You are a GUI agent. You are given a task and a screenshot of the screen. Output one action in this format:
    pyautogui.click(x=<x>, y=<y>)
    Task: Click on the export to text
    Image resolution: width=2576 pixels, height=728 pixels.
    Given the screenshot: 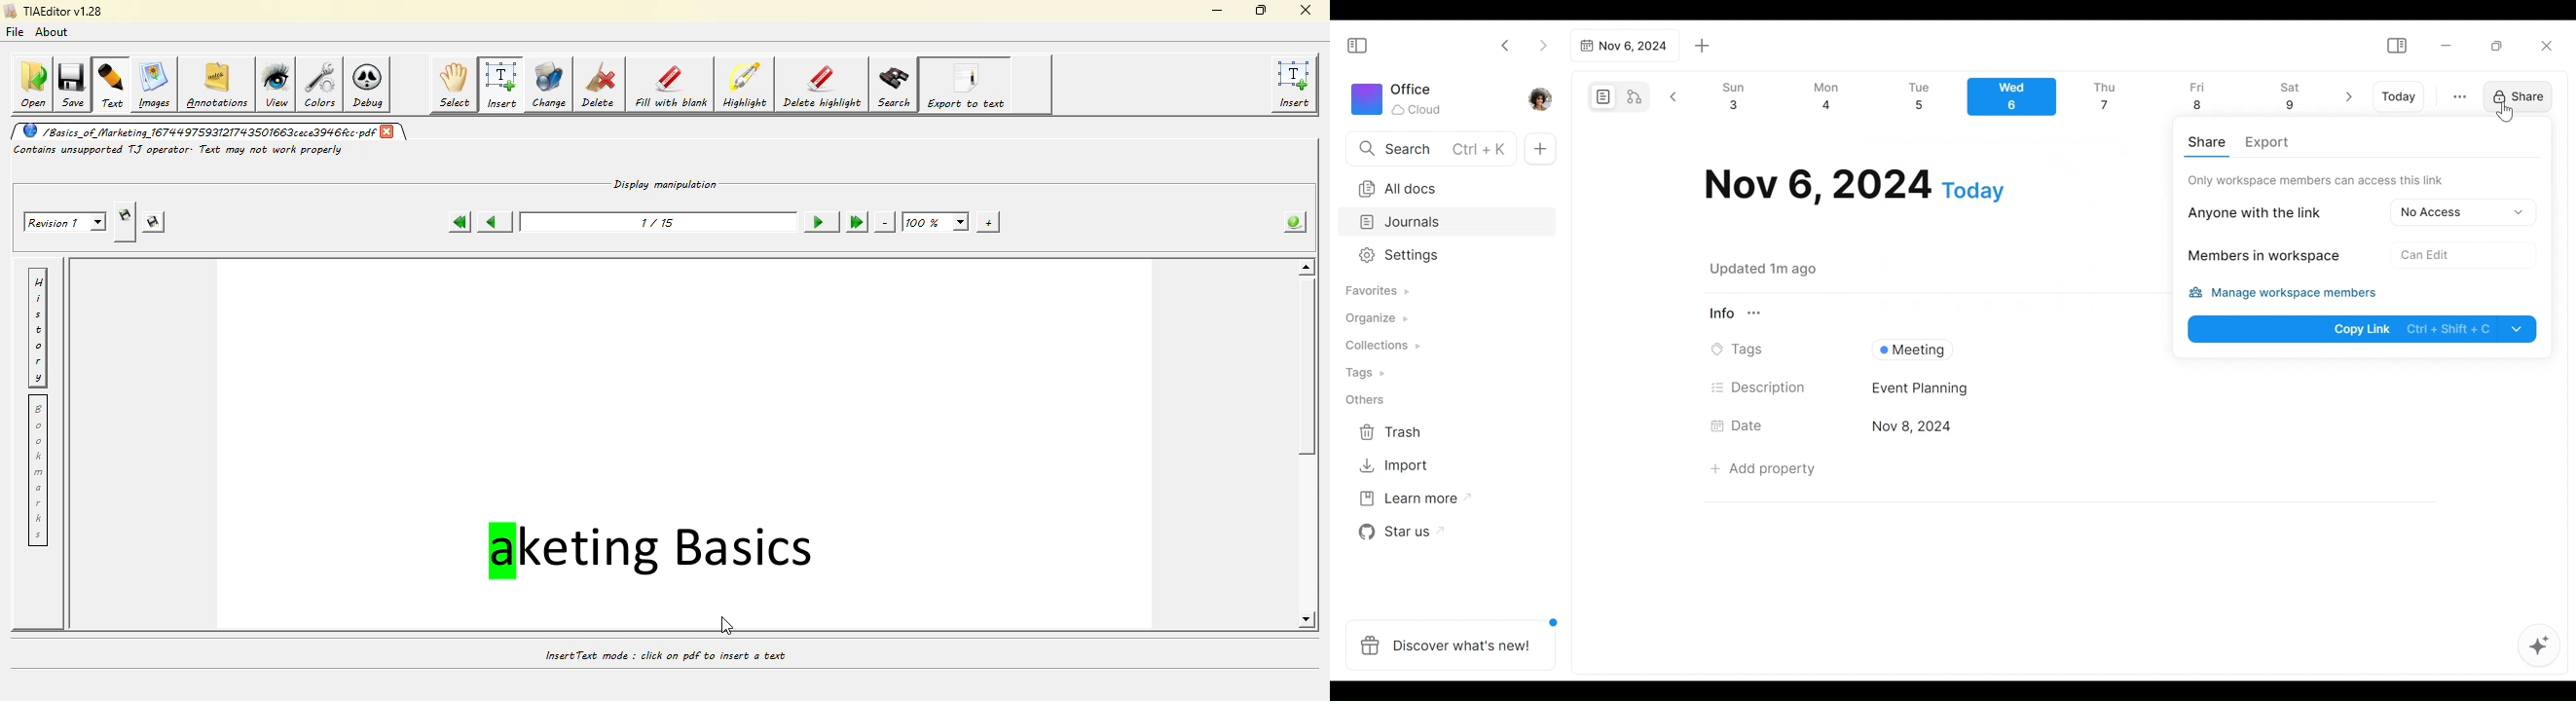 What is the action you would take?
    pyautogui.click(x=968, y=85)
    